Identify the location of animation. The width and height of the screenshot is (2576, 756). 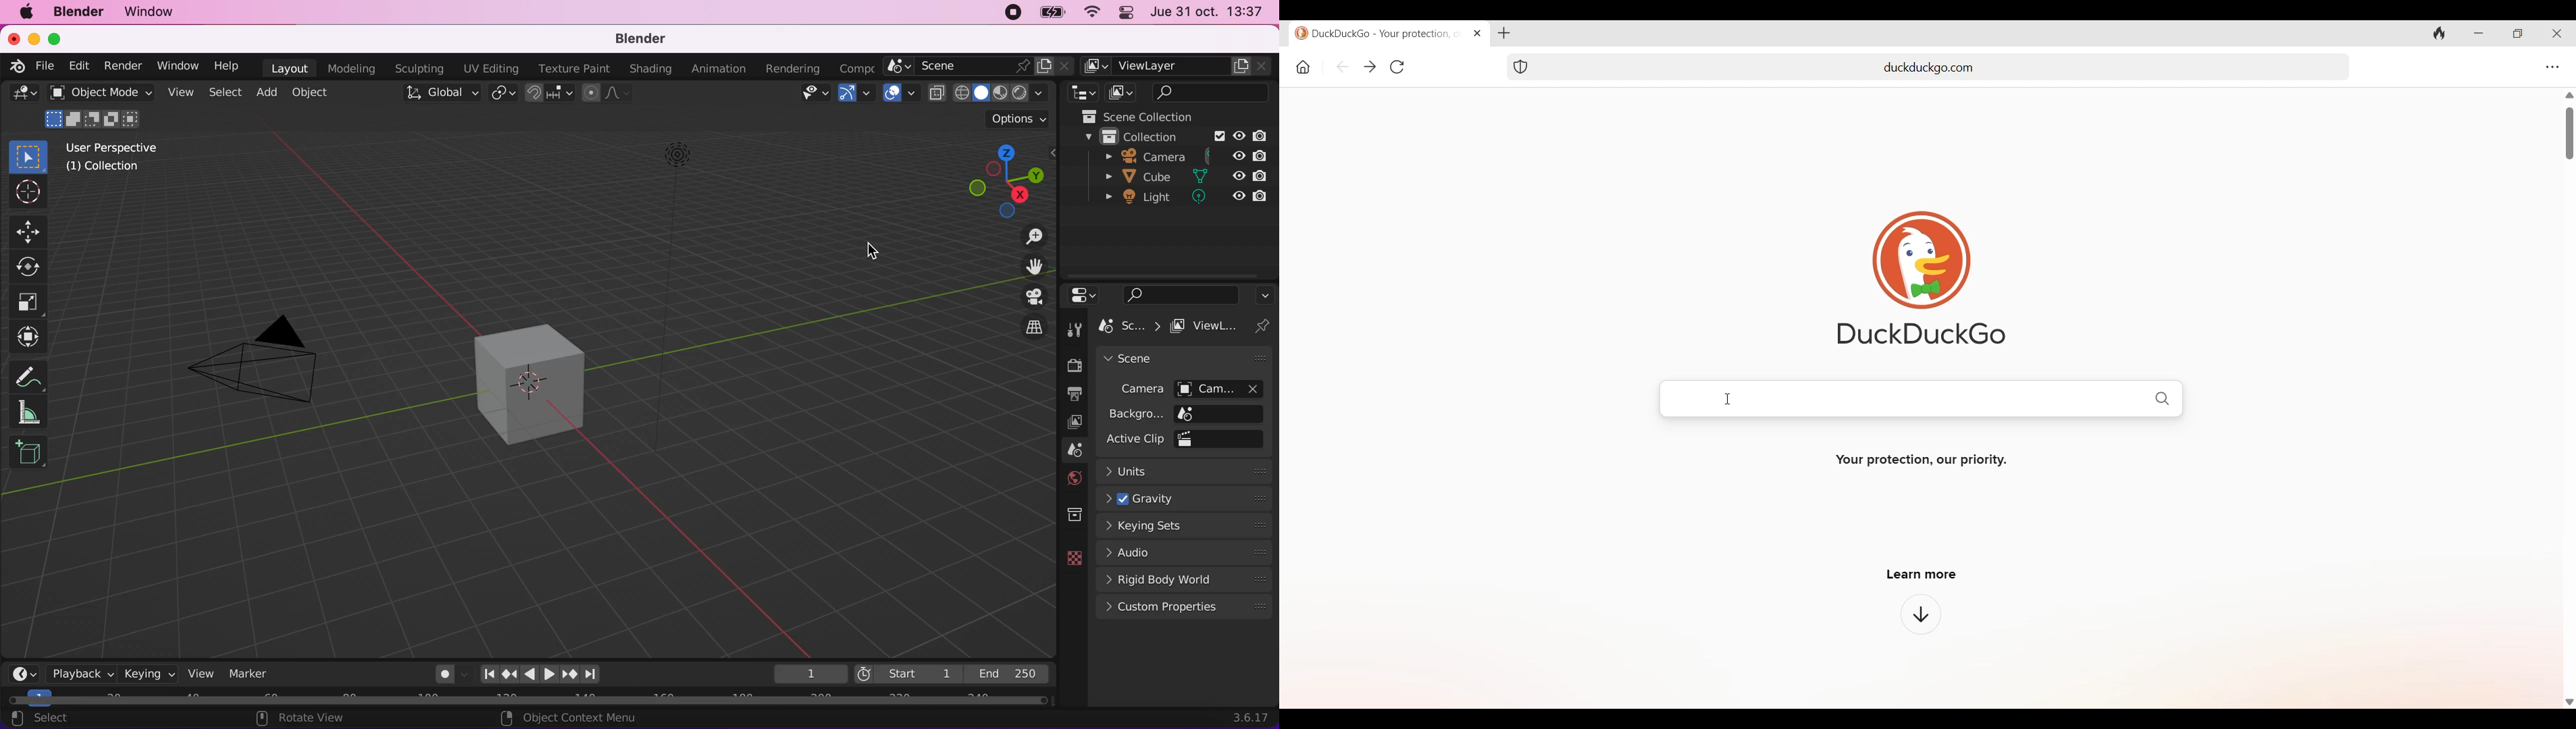
(719, 68).